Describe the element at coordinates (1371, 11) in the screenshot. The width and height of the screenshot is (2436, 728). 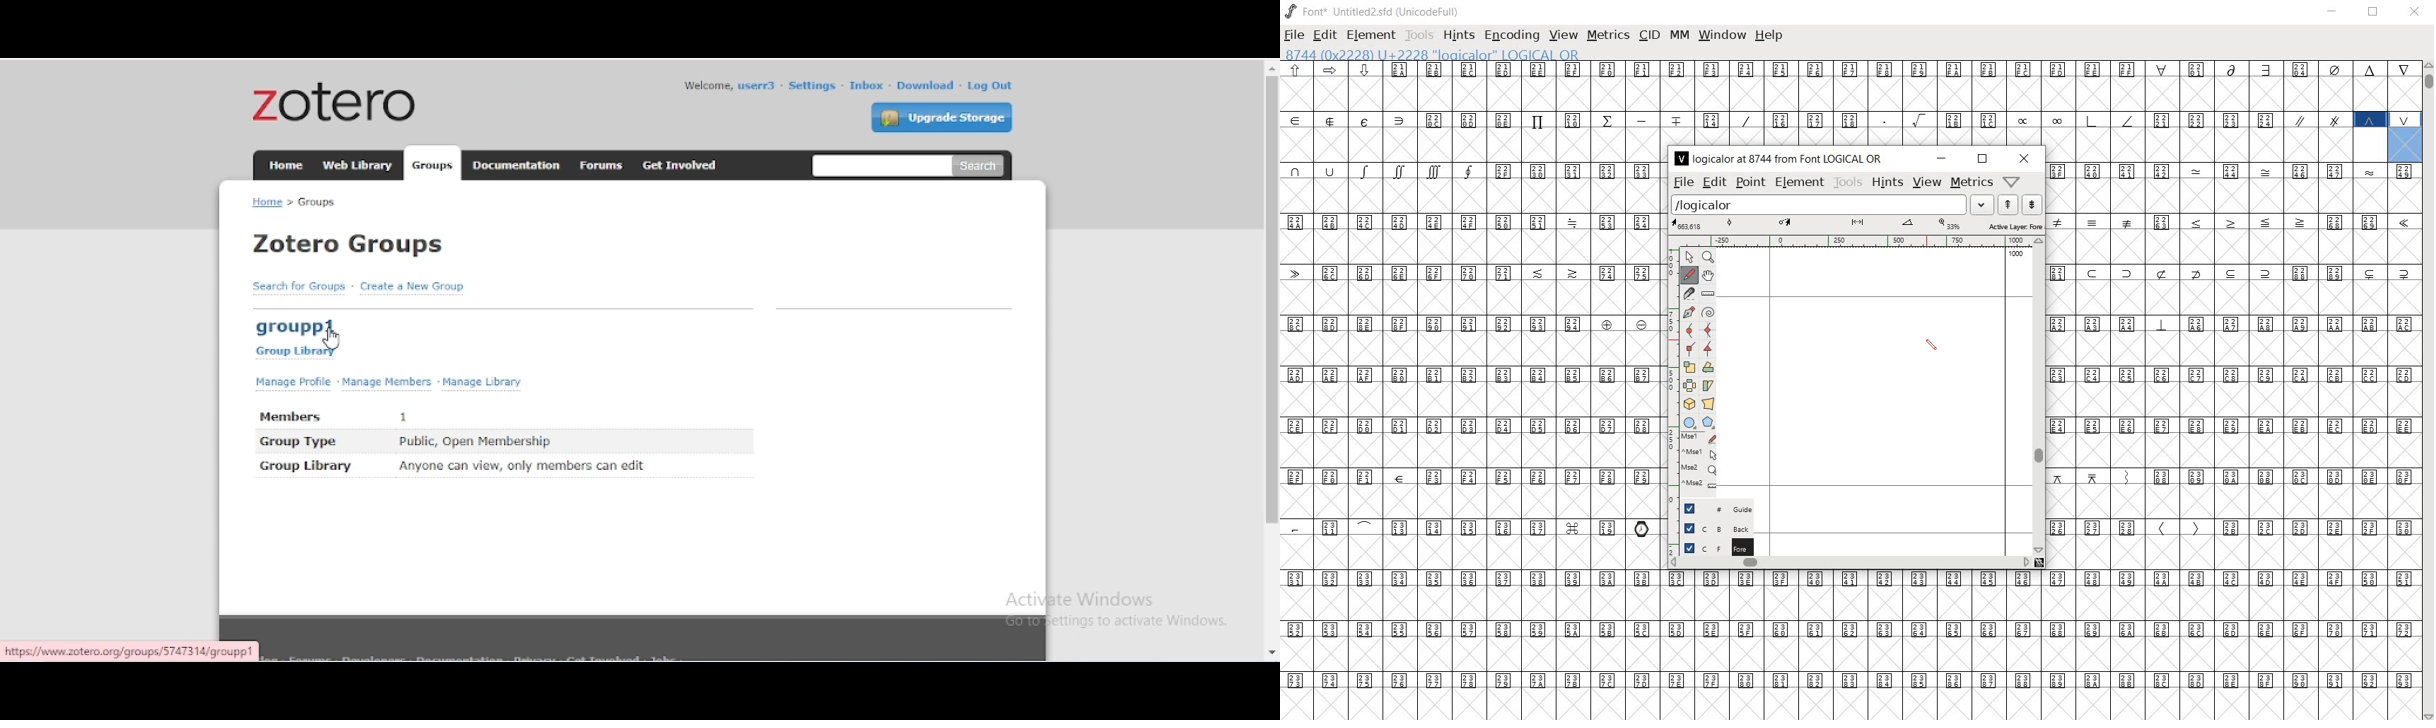
I see `font* Untitled2.sfd (UnicodeFull)` at that location.